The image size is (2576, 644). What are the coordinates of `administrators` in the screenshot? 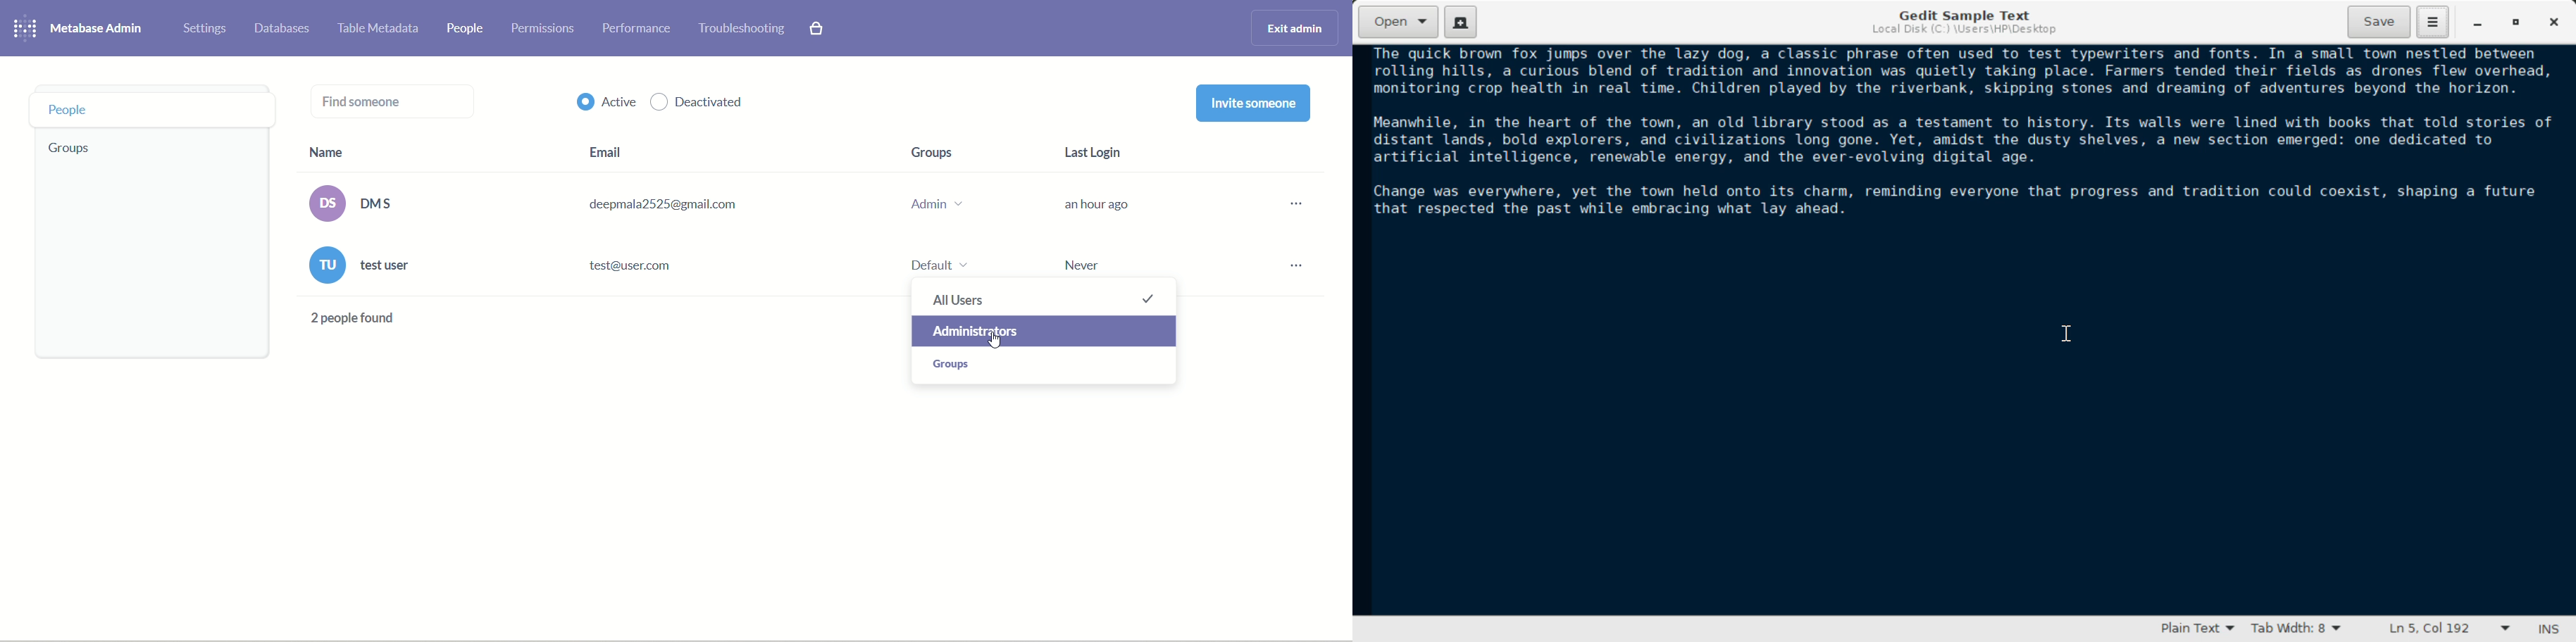 It's located at (1045, 331).